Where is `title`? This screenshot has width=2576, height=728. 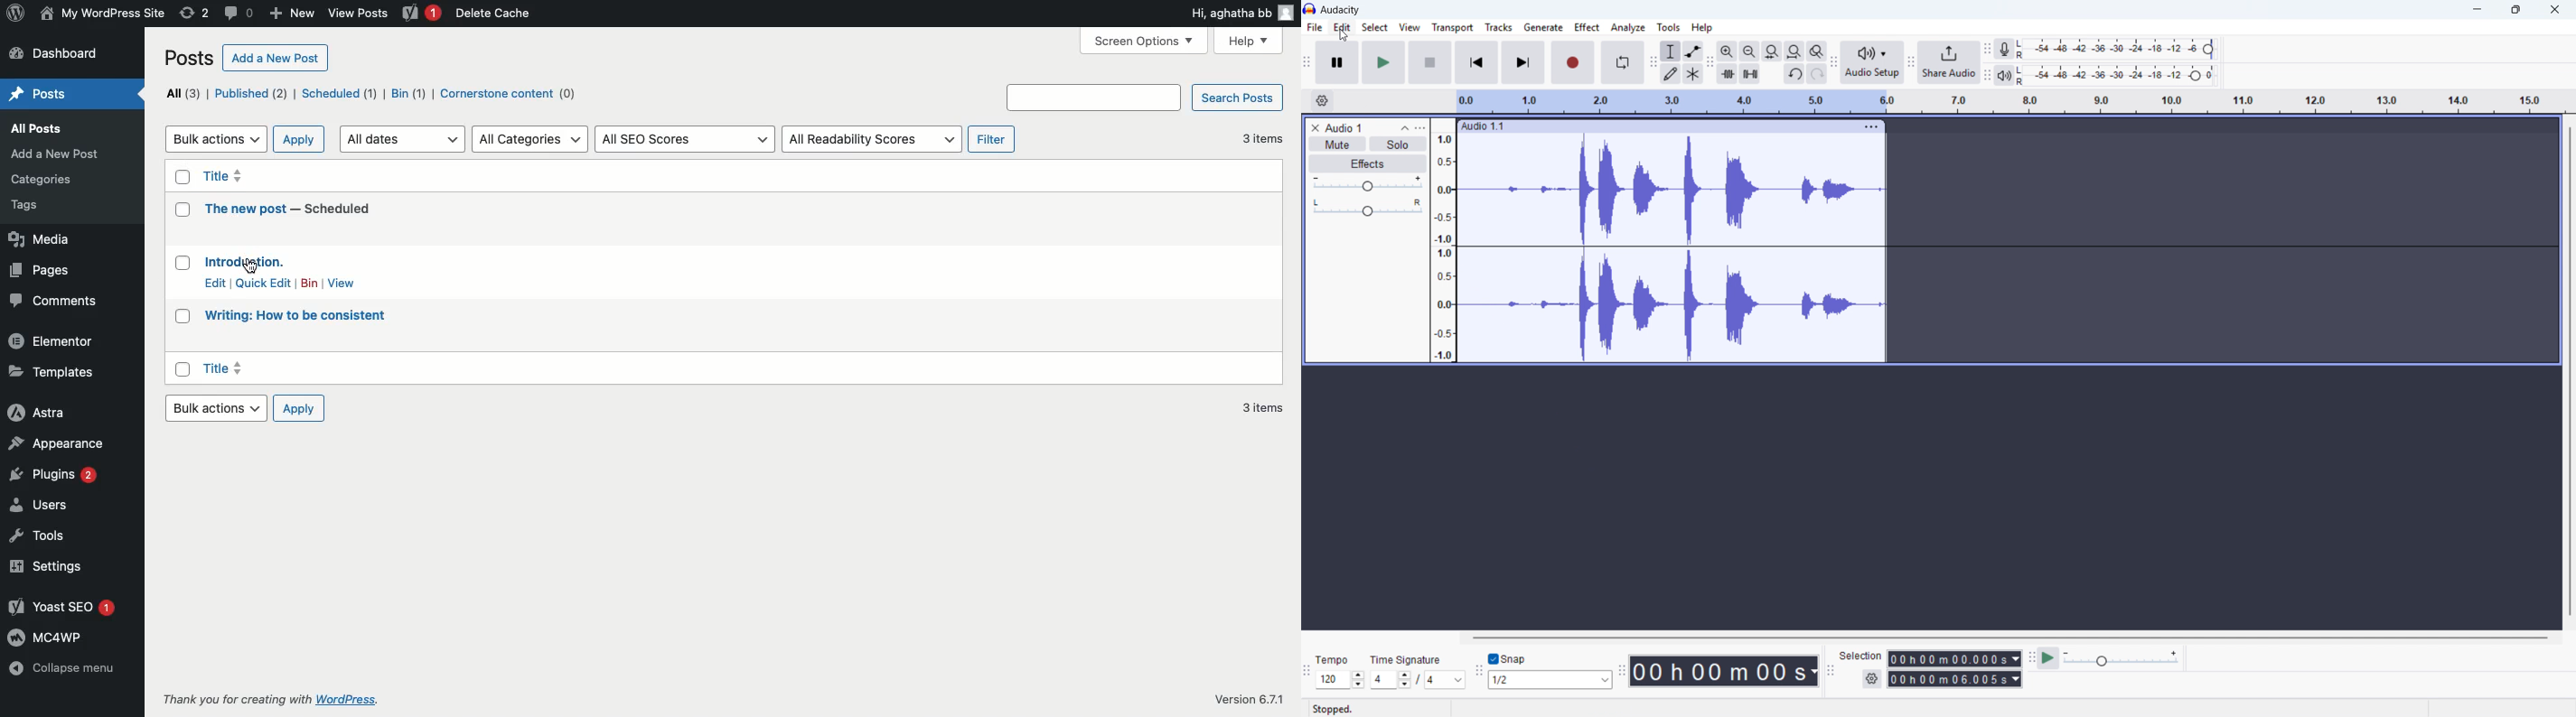 title is located at coordinates (1340, 10).